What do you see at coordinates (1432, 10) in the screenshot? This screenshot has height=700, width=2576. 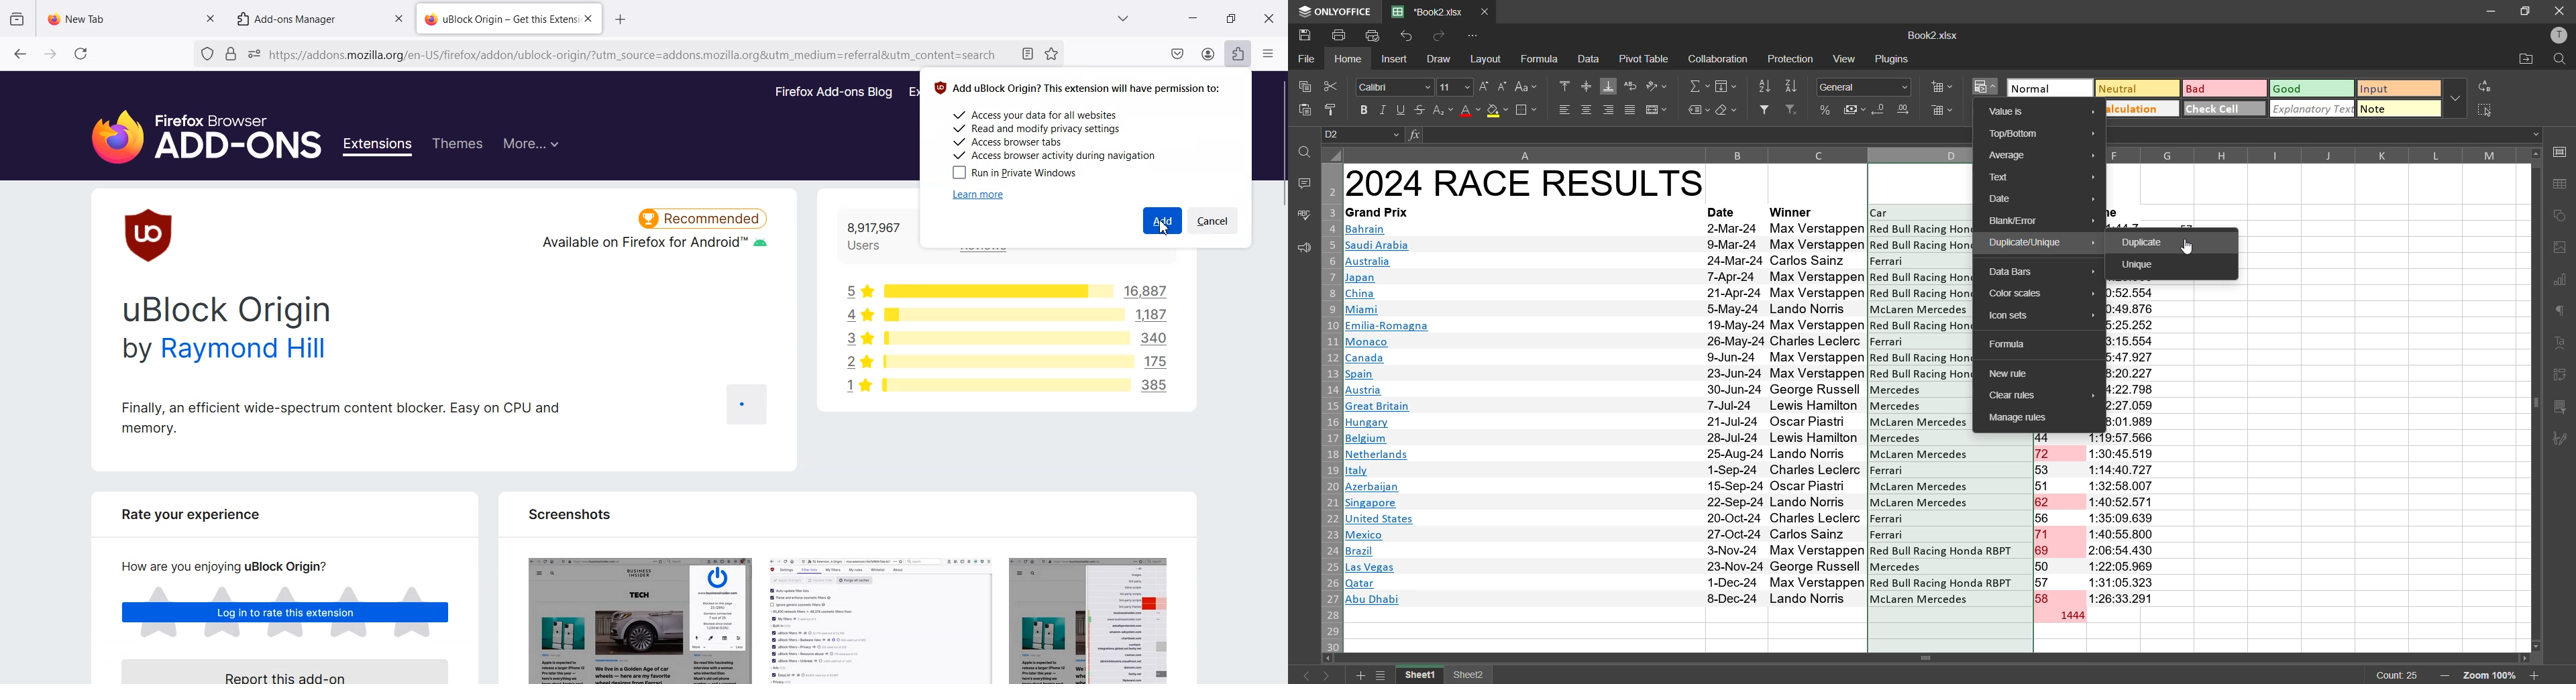 I see `filename` at bounding box center [1432, 10].